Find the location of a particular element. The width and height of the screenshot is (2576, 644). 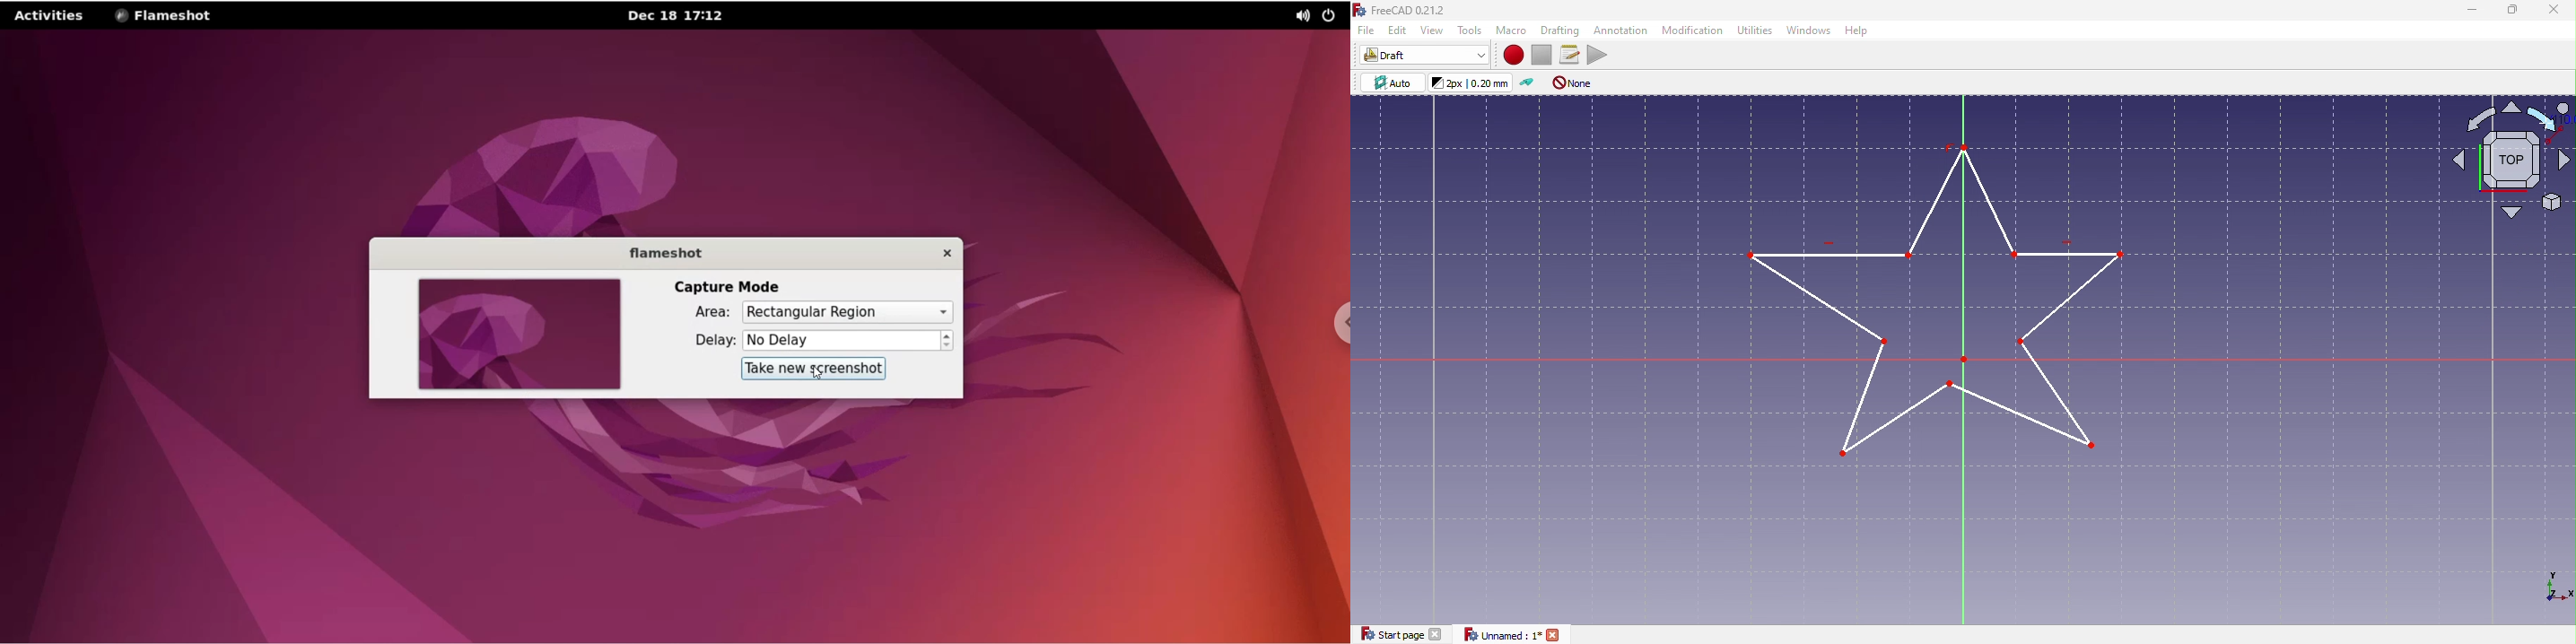

Dimensions is located at coordinates (2555, 587).